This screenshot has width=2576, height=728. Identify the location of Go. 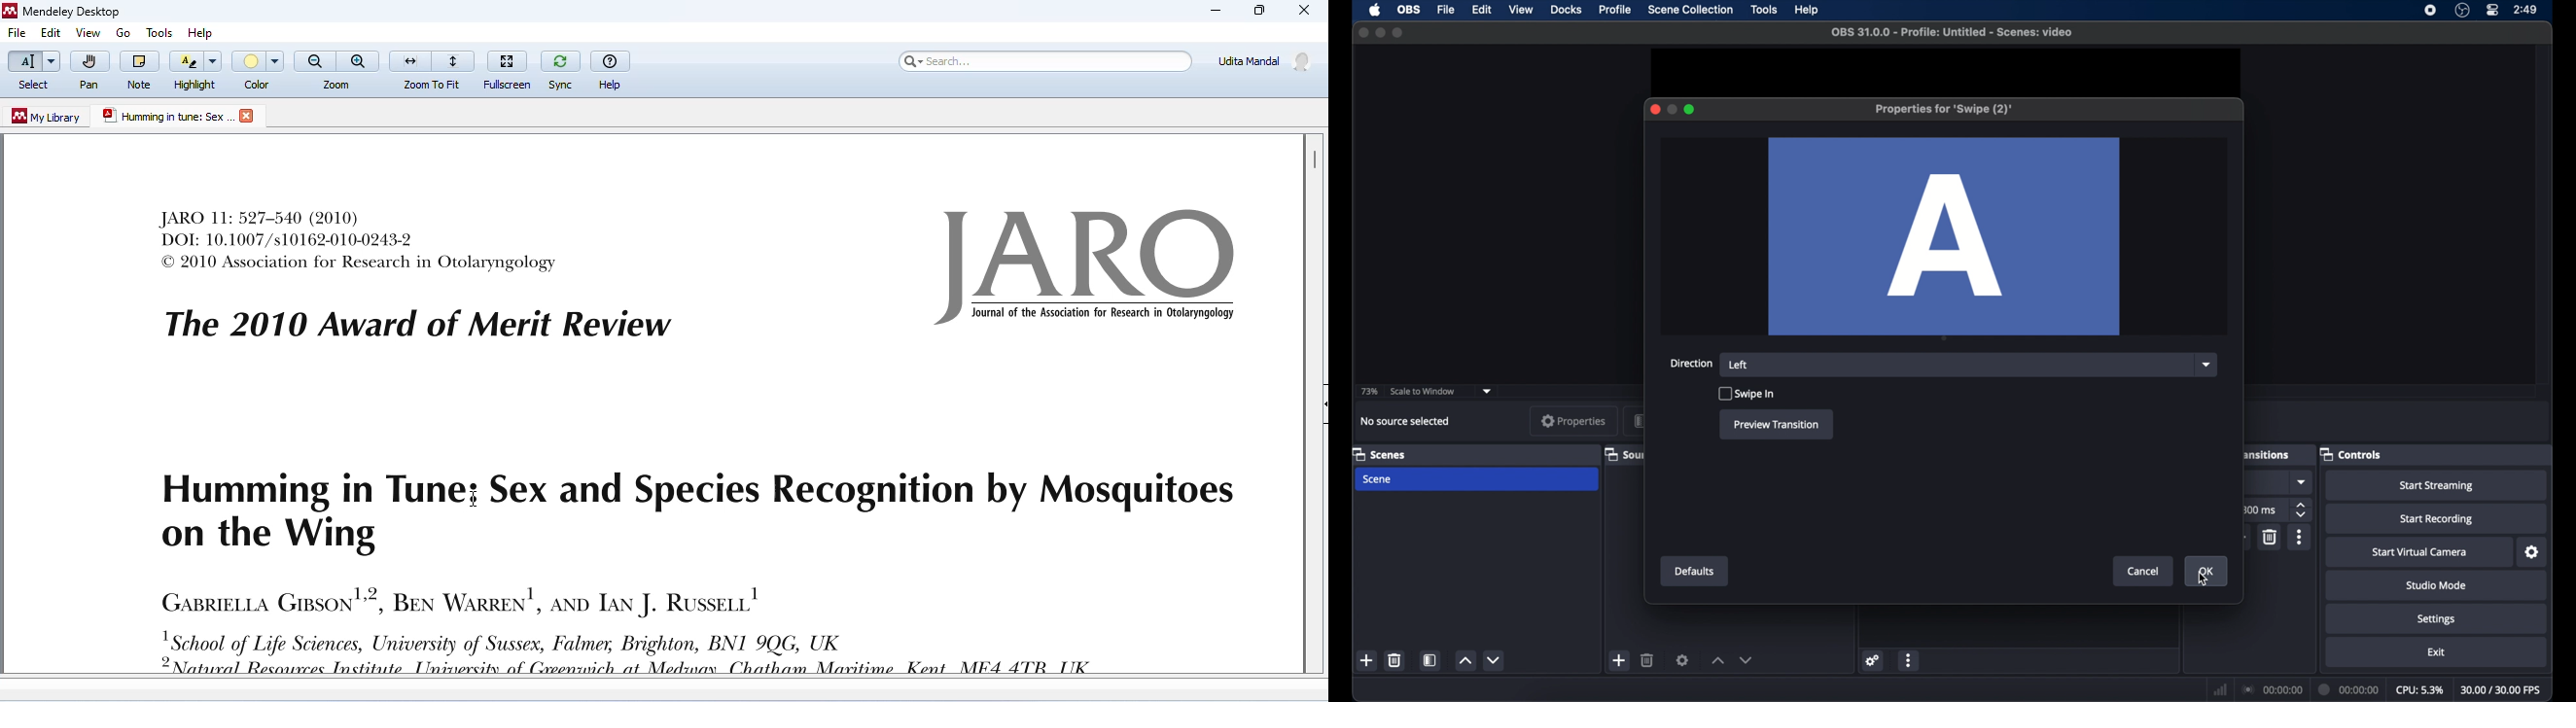
(125, 33).